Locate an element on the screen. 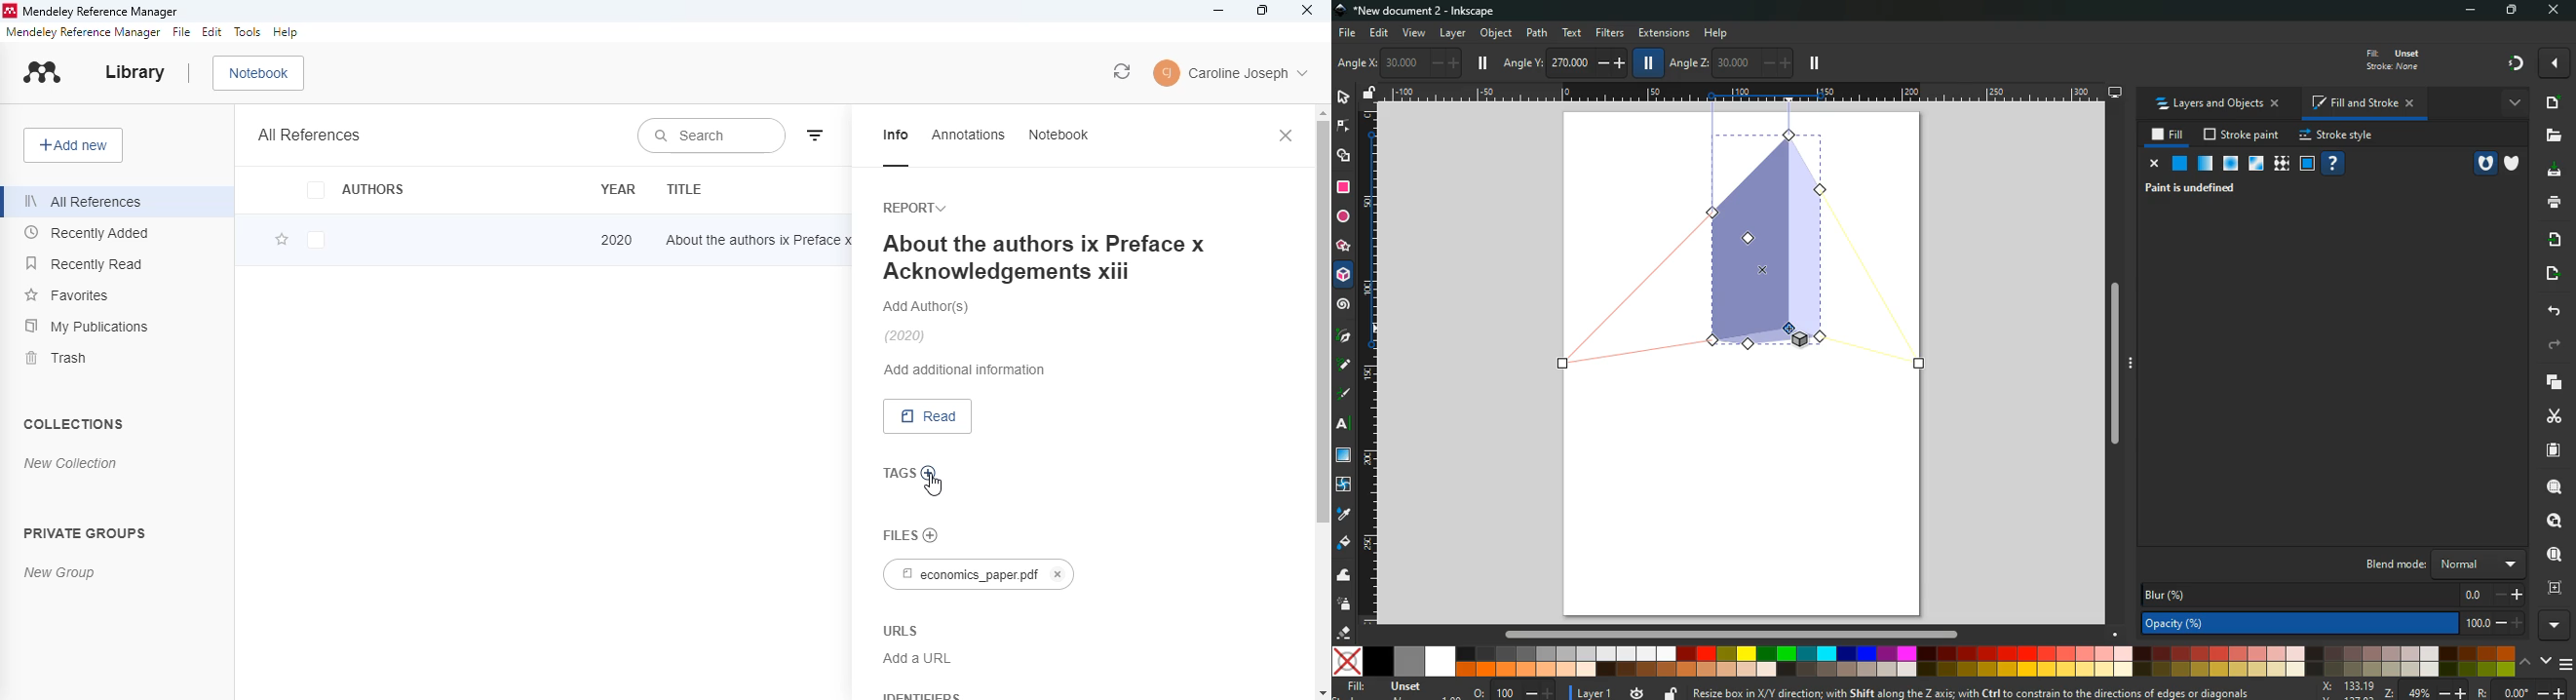 Image resolution: width=2576 pixels, height=700 pixels. cut is located at coordinates (2554, 416).